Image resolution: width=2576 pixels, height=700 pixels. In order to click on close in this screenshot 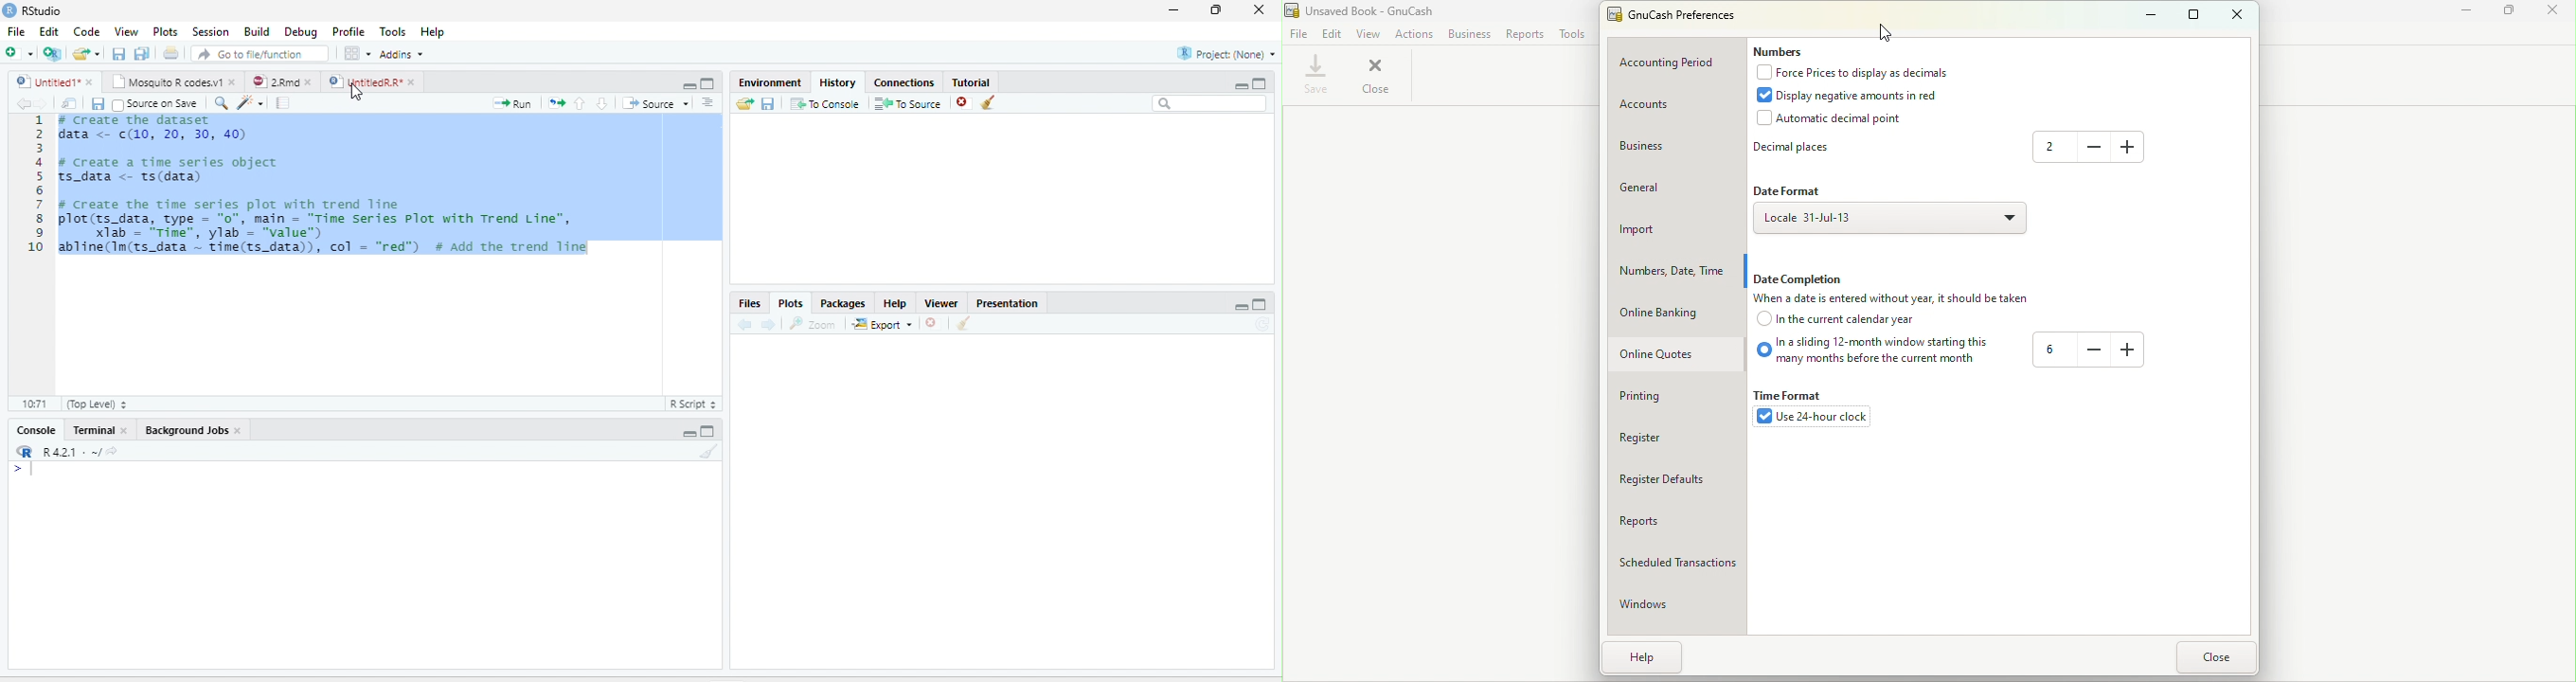, I will do `click(123, 430)`.